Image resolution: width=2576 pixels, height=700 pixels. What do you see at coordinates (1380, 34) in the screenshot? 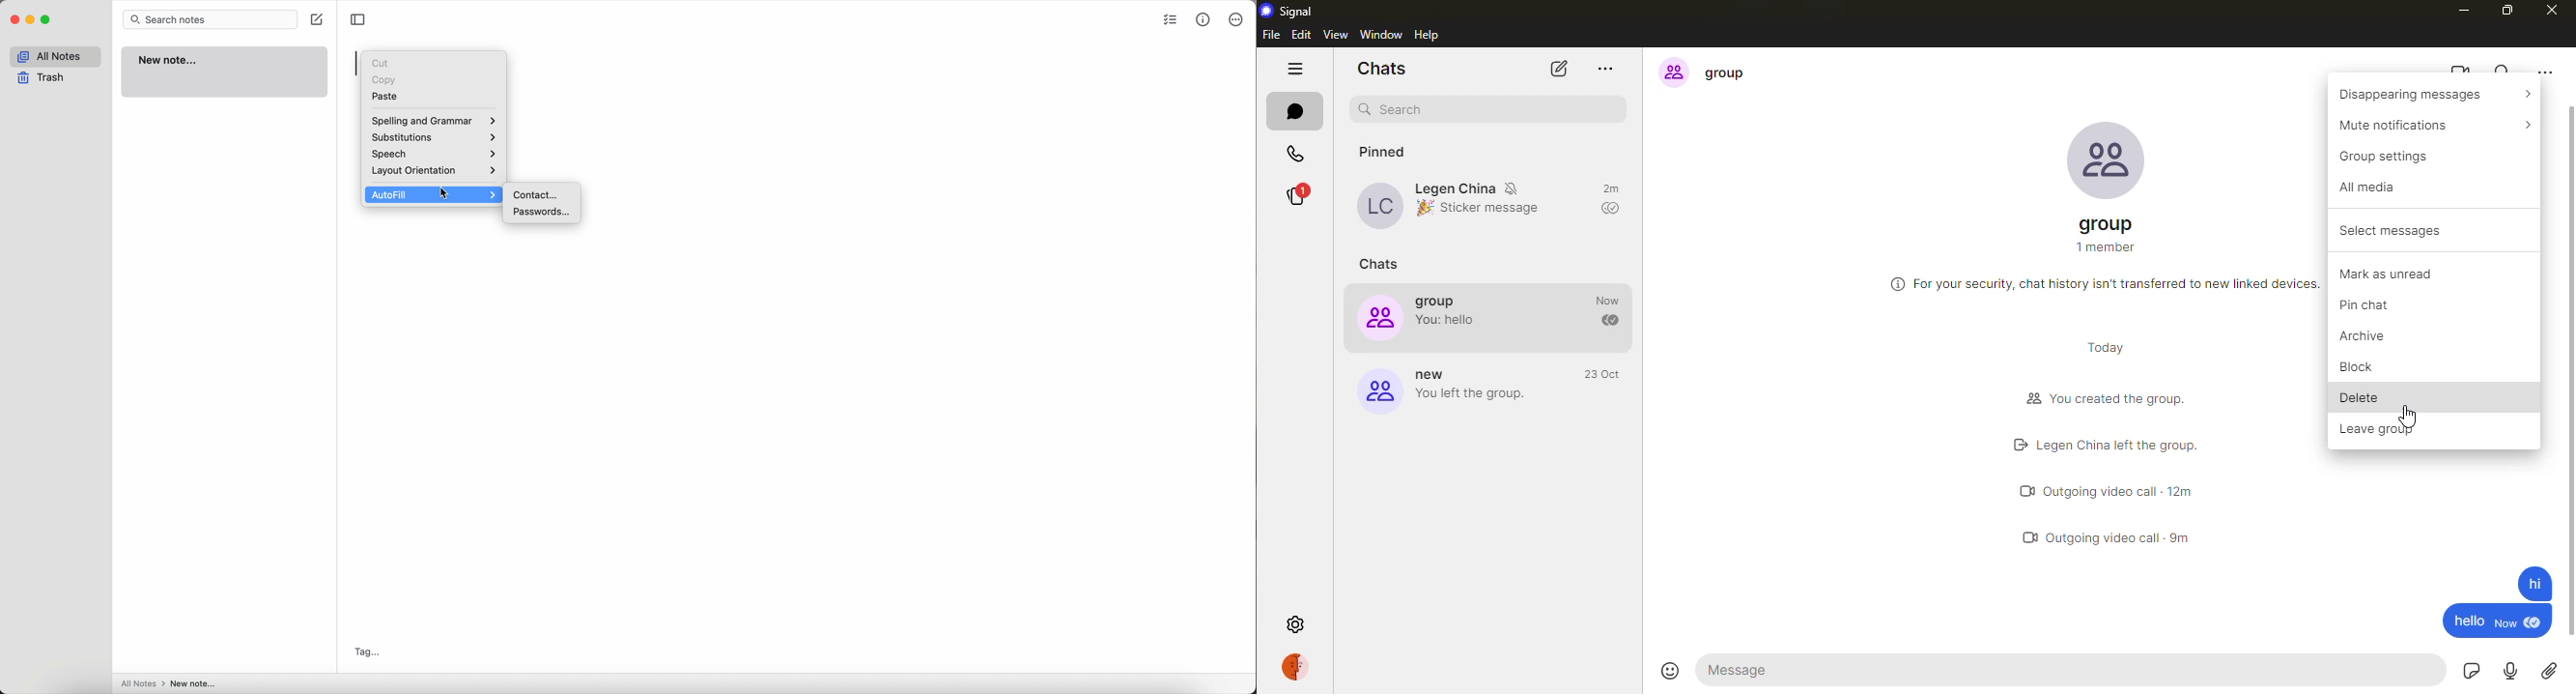
I see `window` at bounding box center [1380, 34].